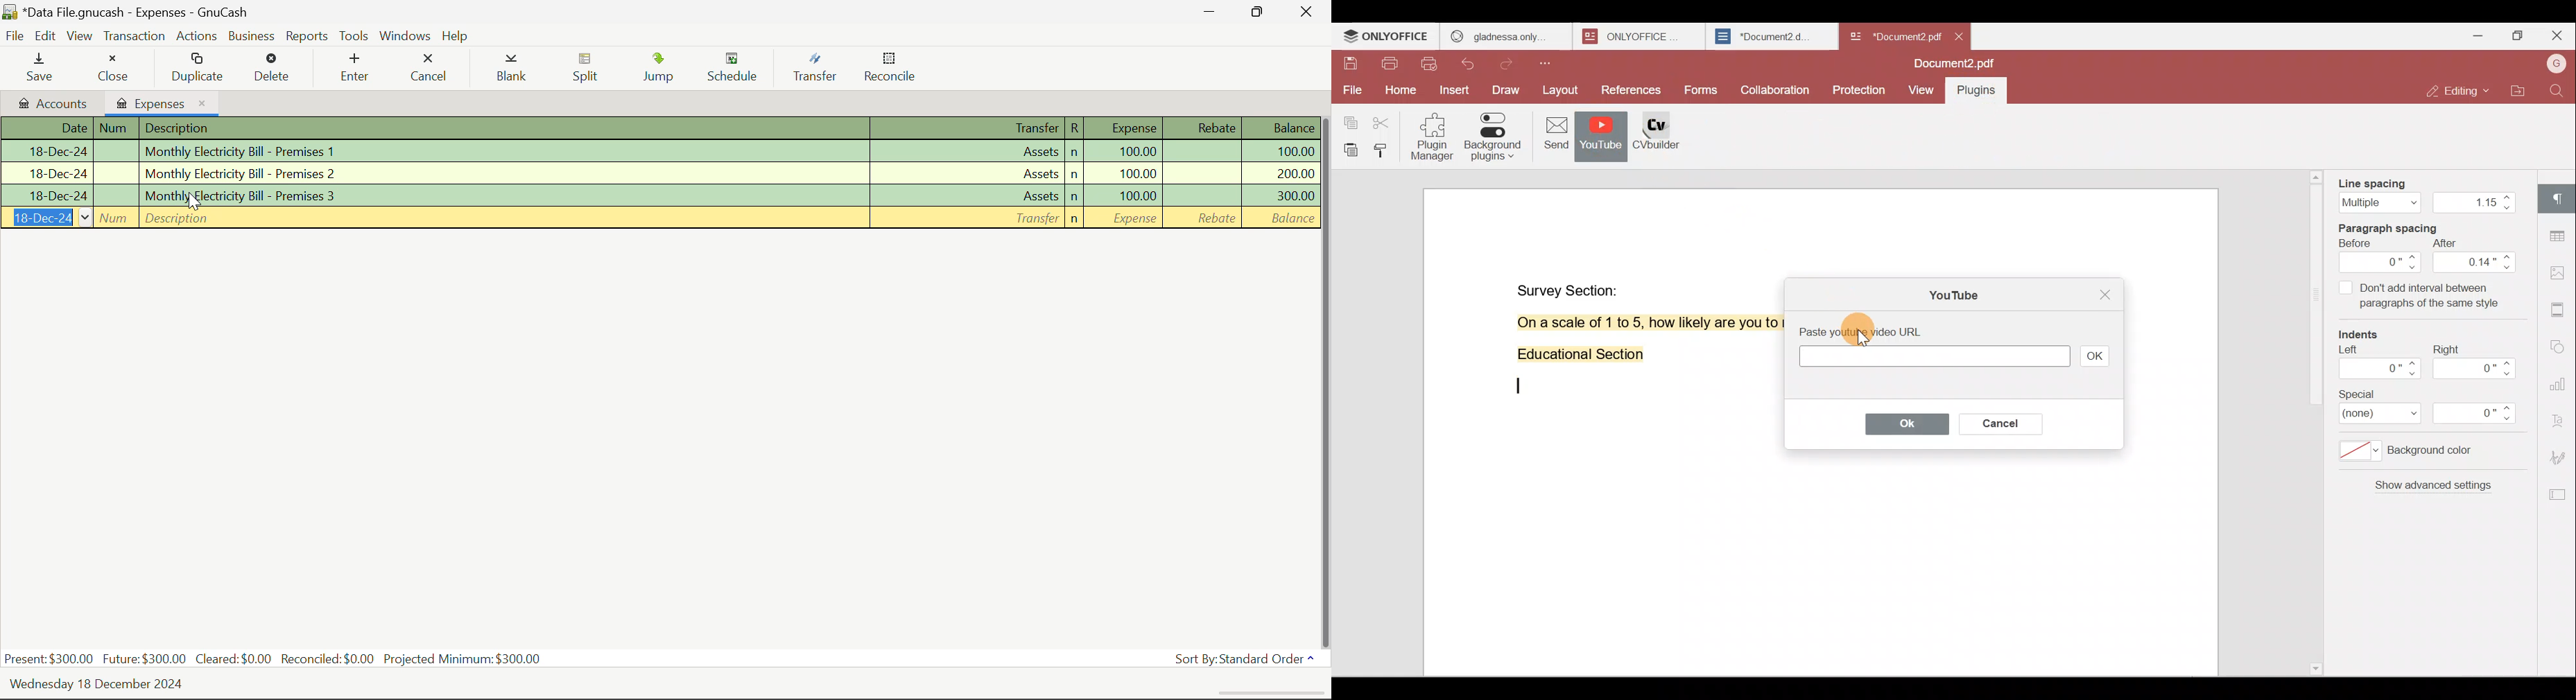 Image resolution: width=2576 pixels, height=700 pixels. What do you see at coordinates (1259, 14) in the screenshot?
I see `Minimize` at bounding box center [1259, 14].